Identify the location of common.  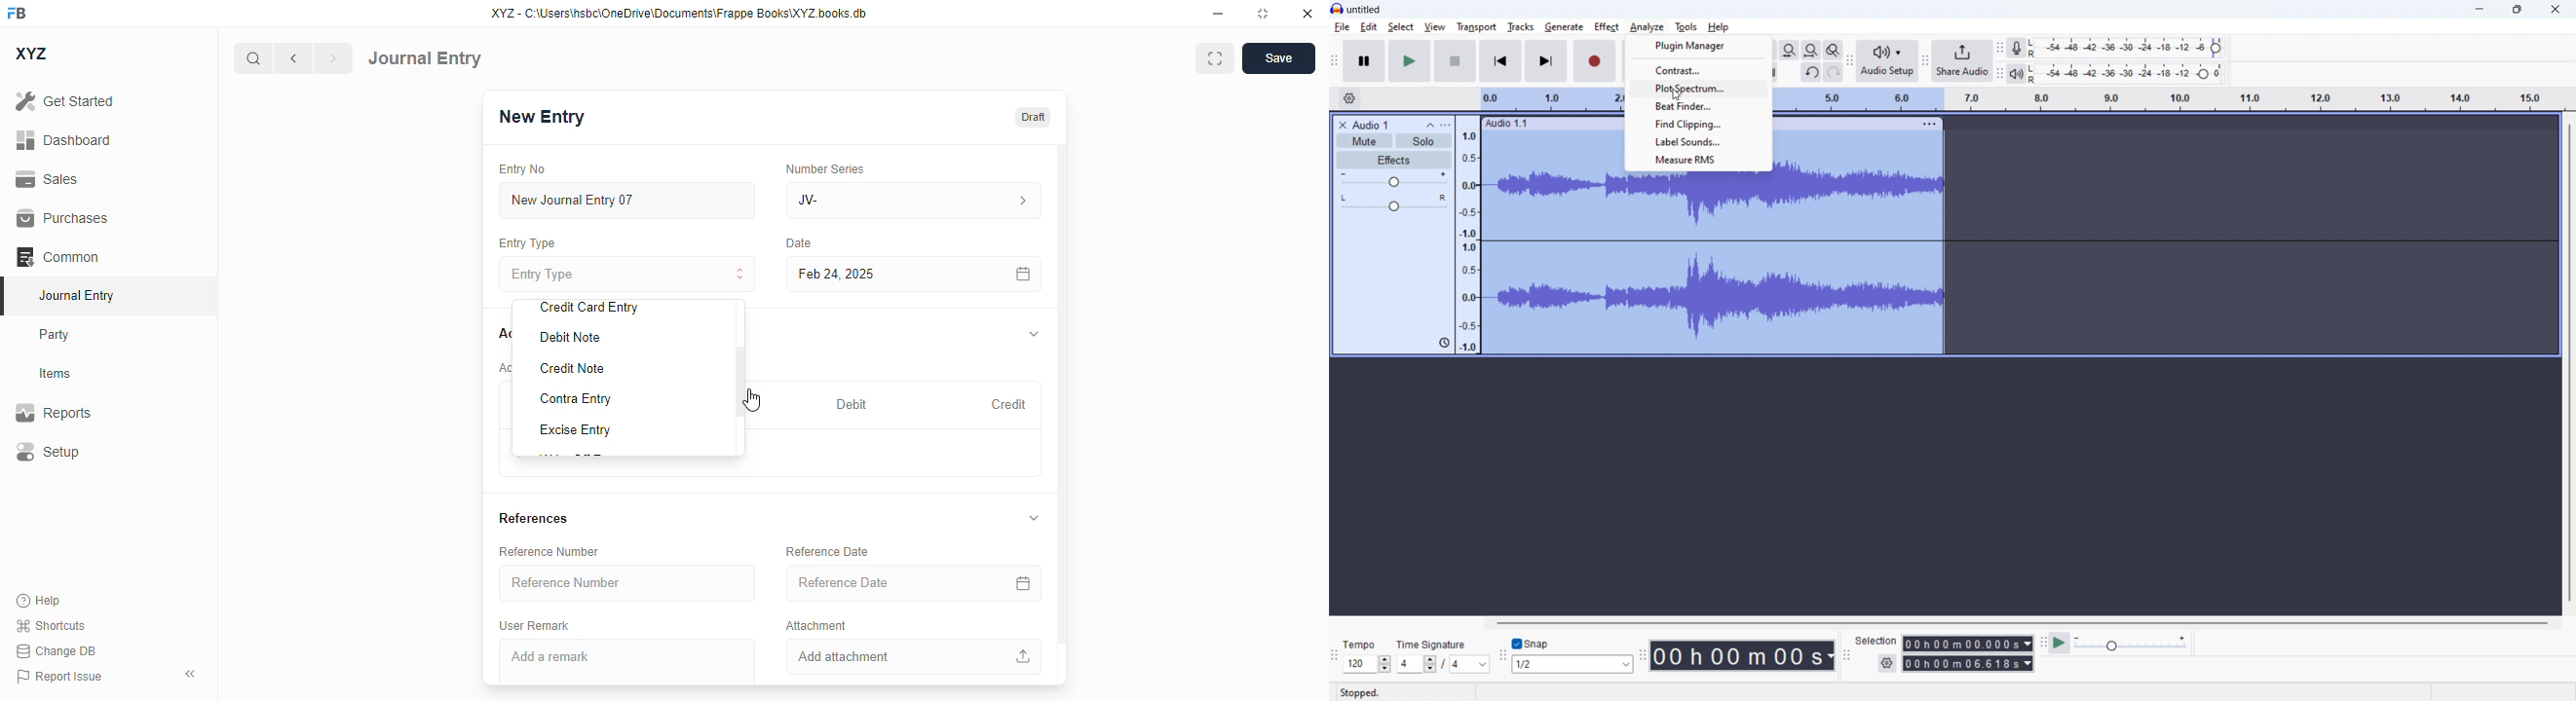
(57, 256).